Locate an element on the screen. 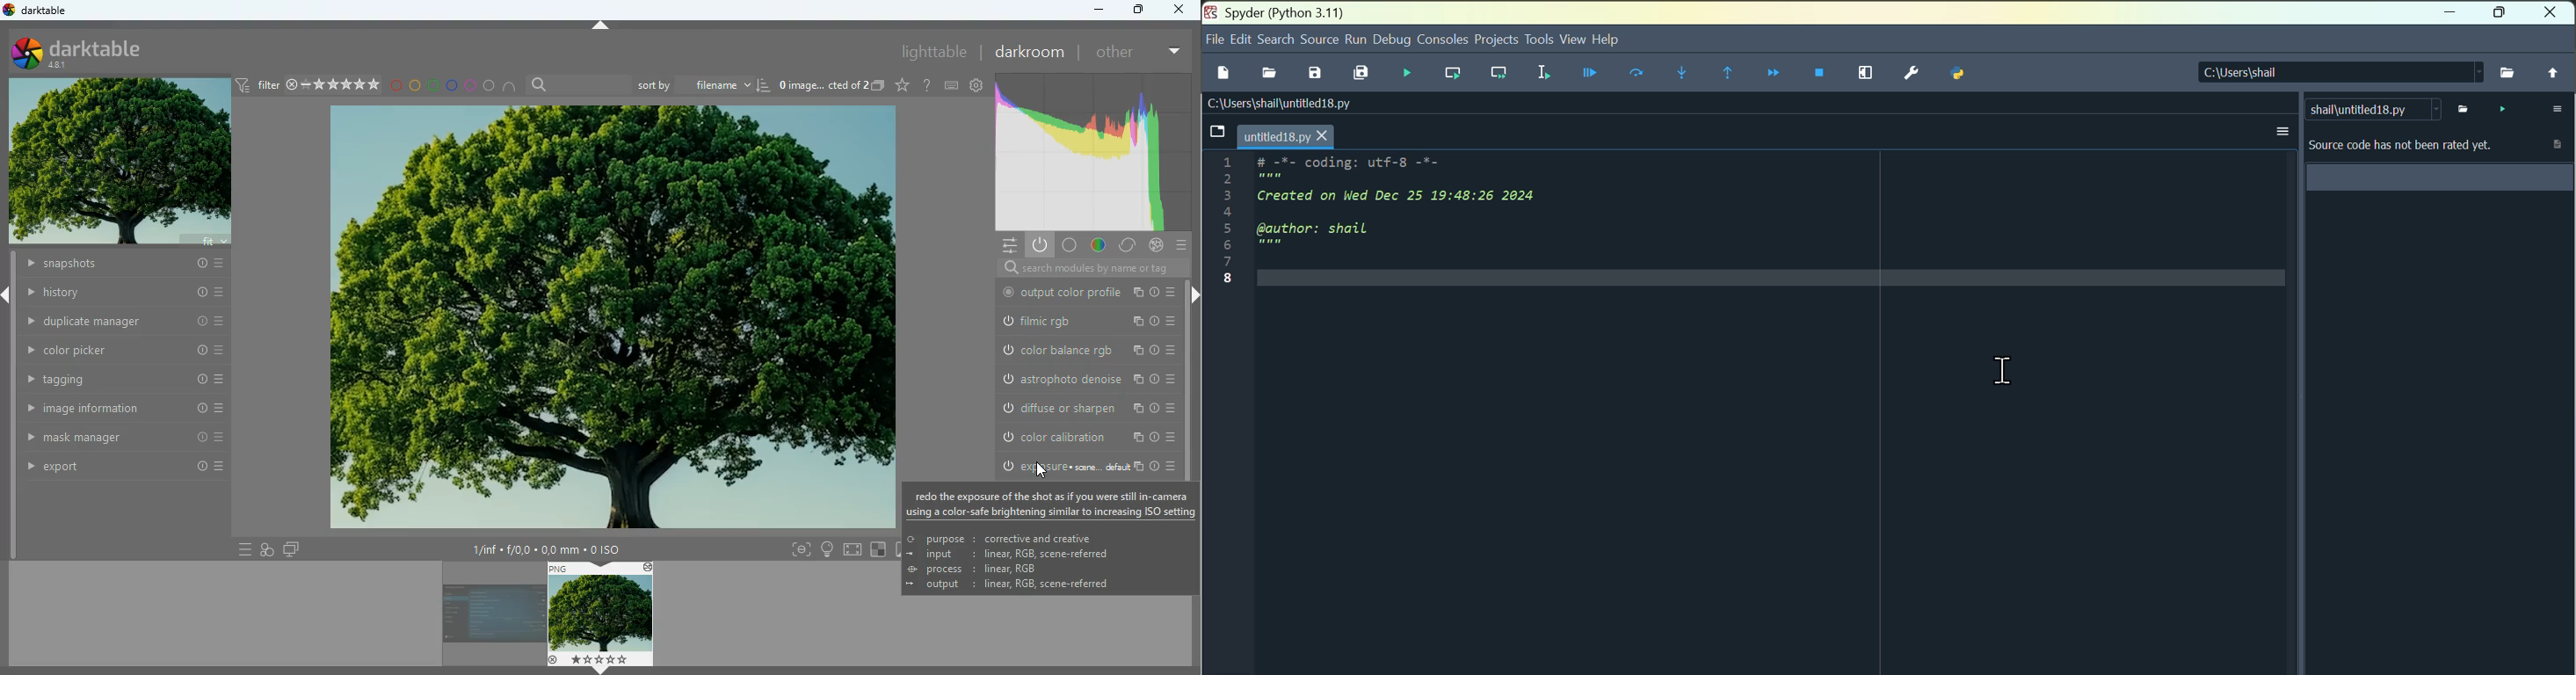 The image size is (2576, 700). Run Current File is located at coordinates (1637, 75).